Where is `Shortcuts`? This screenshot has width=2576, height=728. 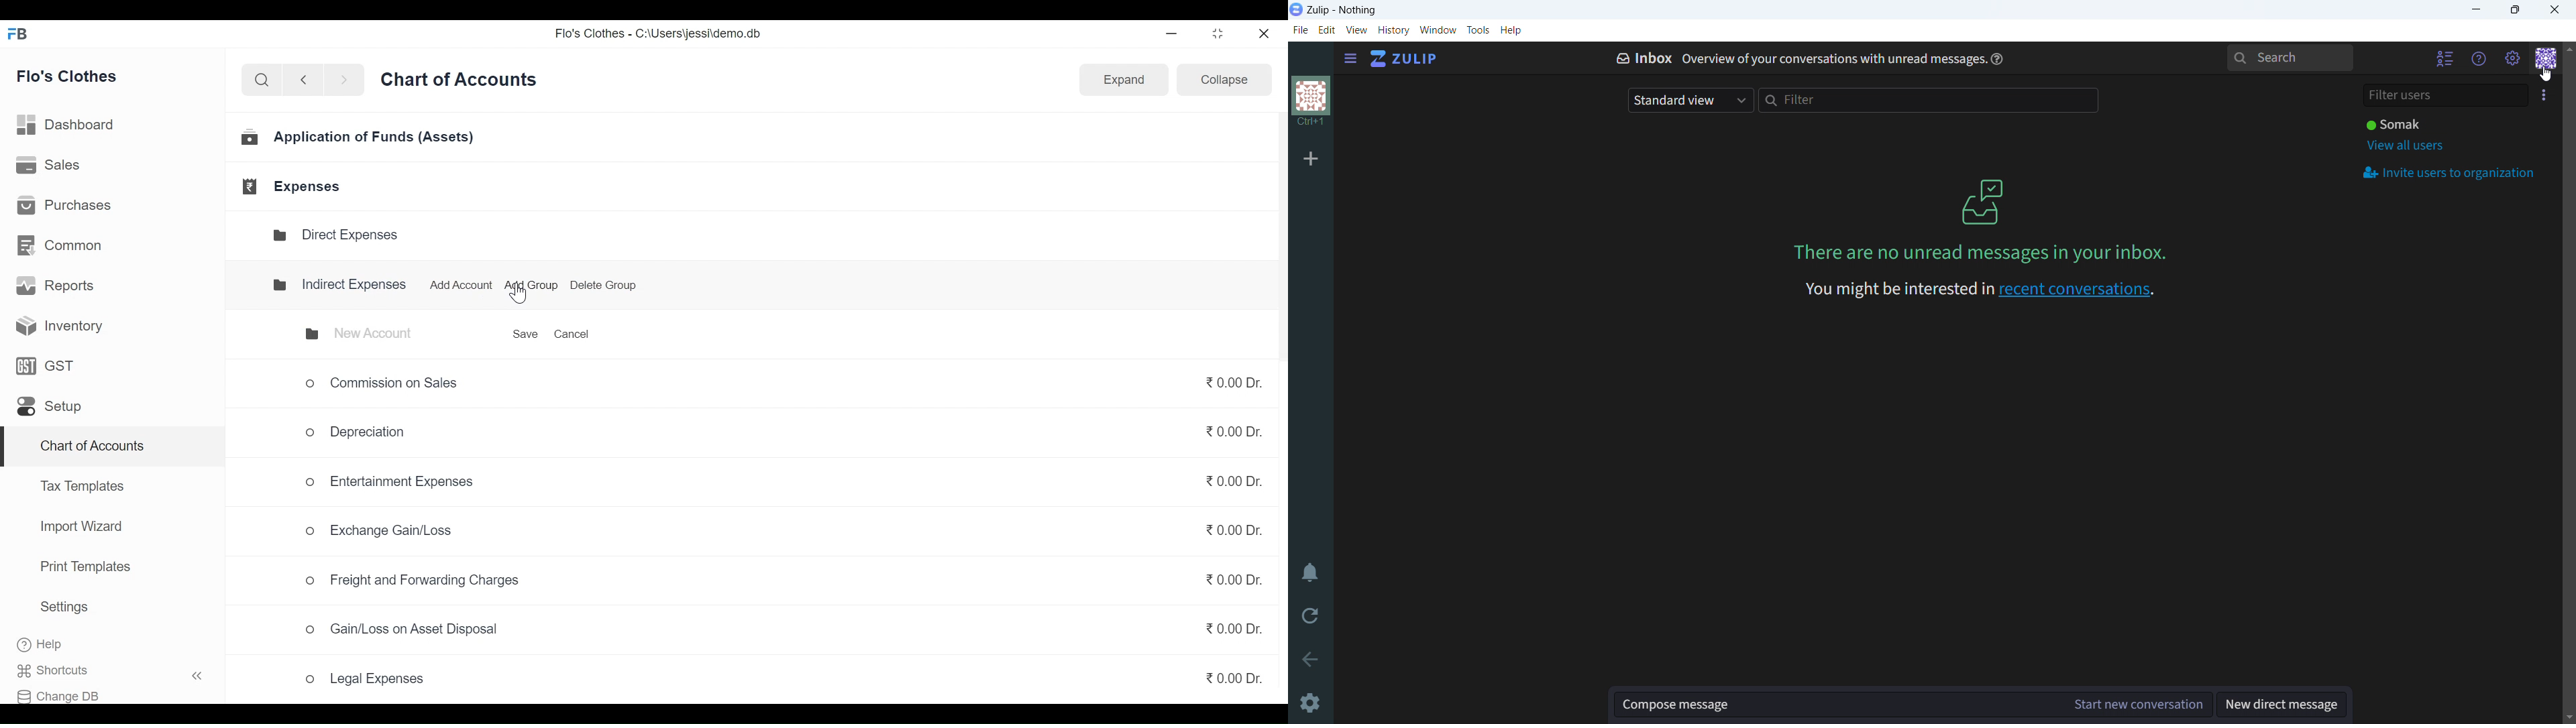
Shortcuts is located at coordinates (118, 670).